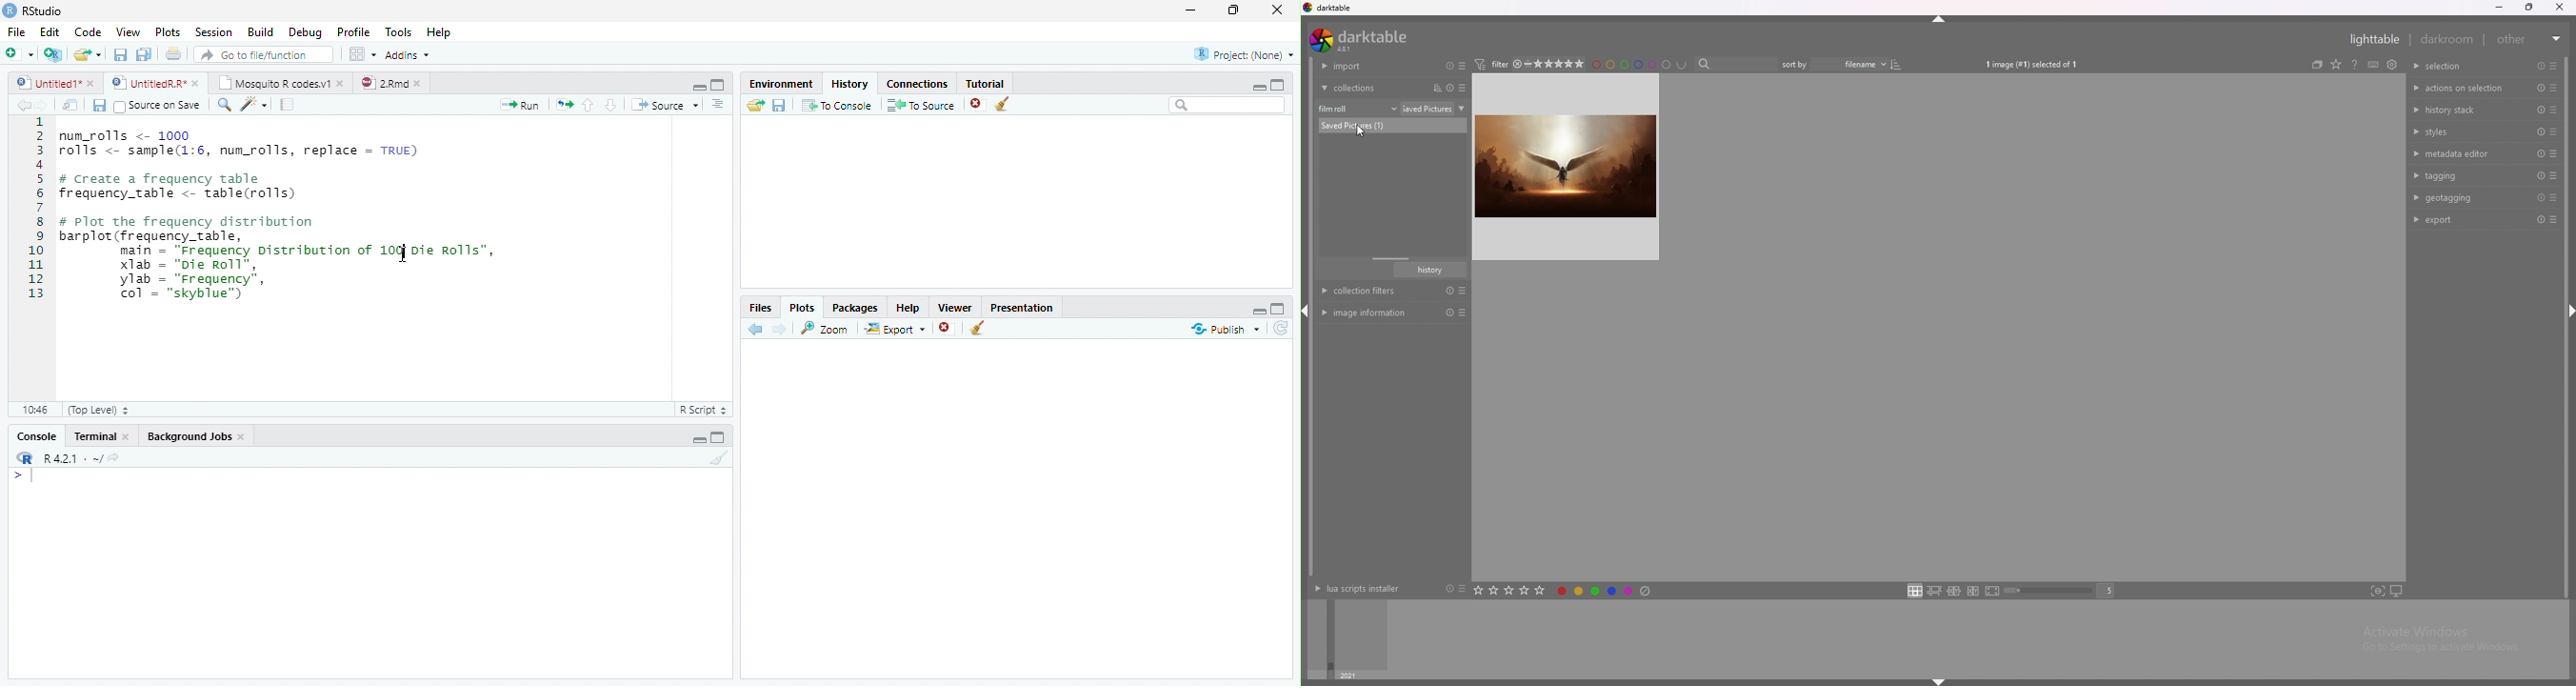  Describe the element at coordinates (1523, 64) in the screenshot. I see `4star` at that location.